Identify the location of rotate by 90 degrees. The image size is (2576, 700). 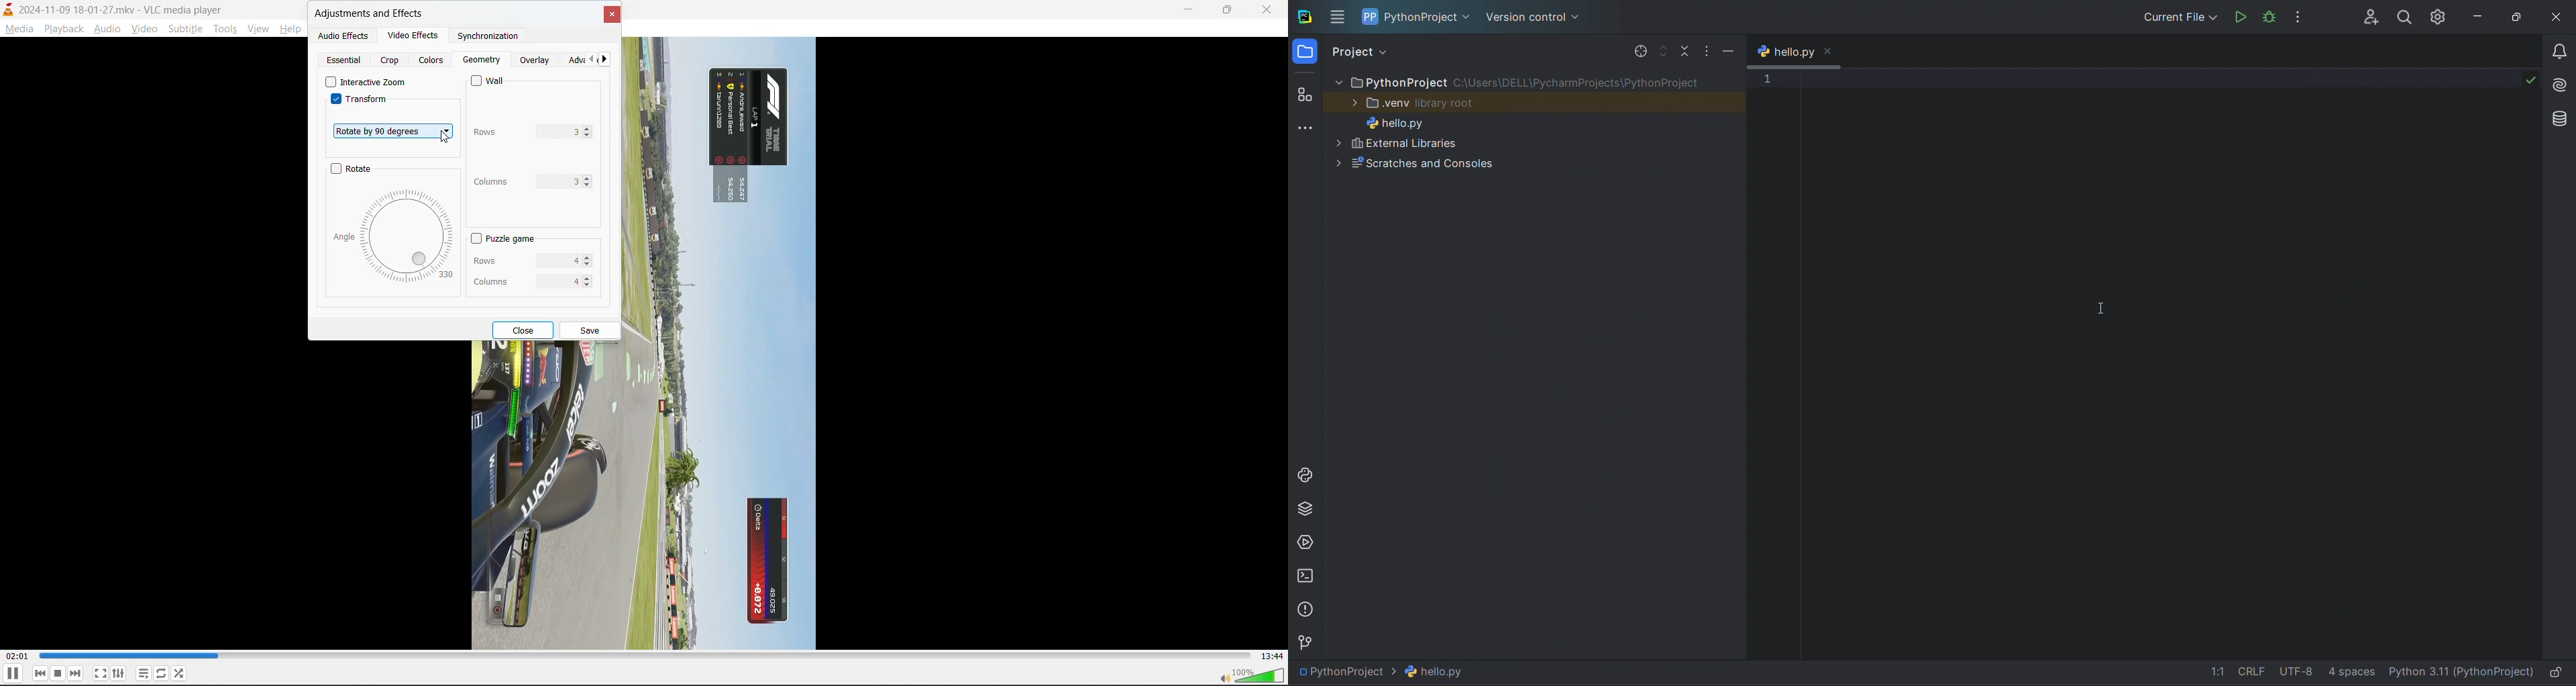
(393, 130).